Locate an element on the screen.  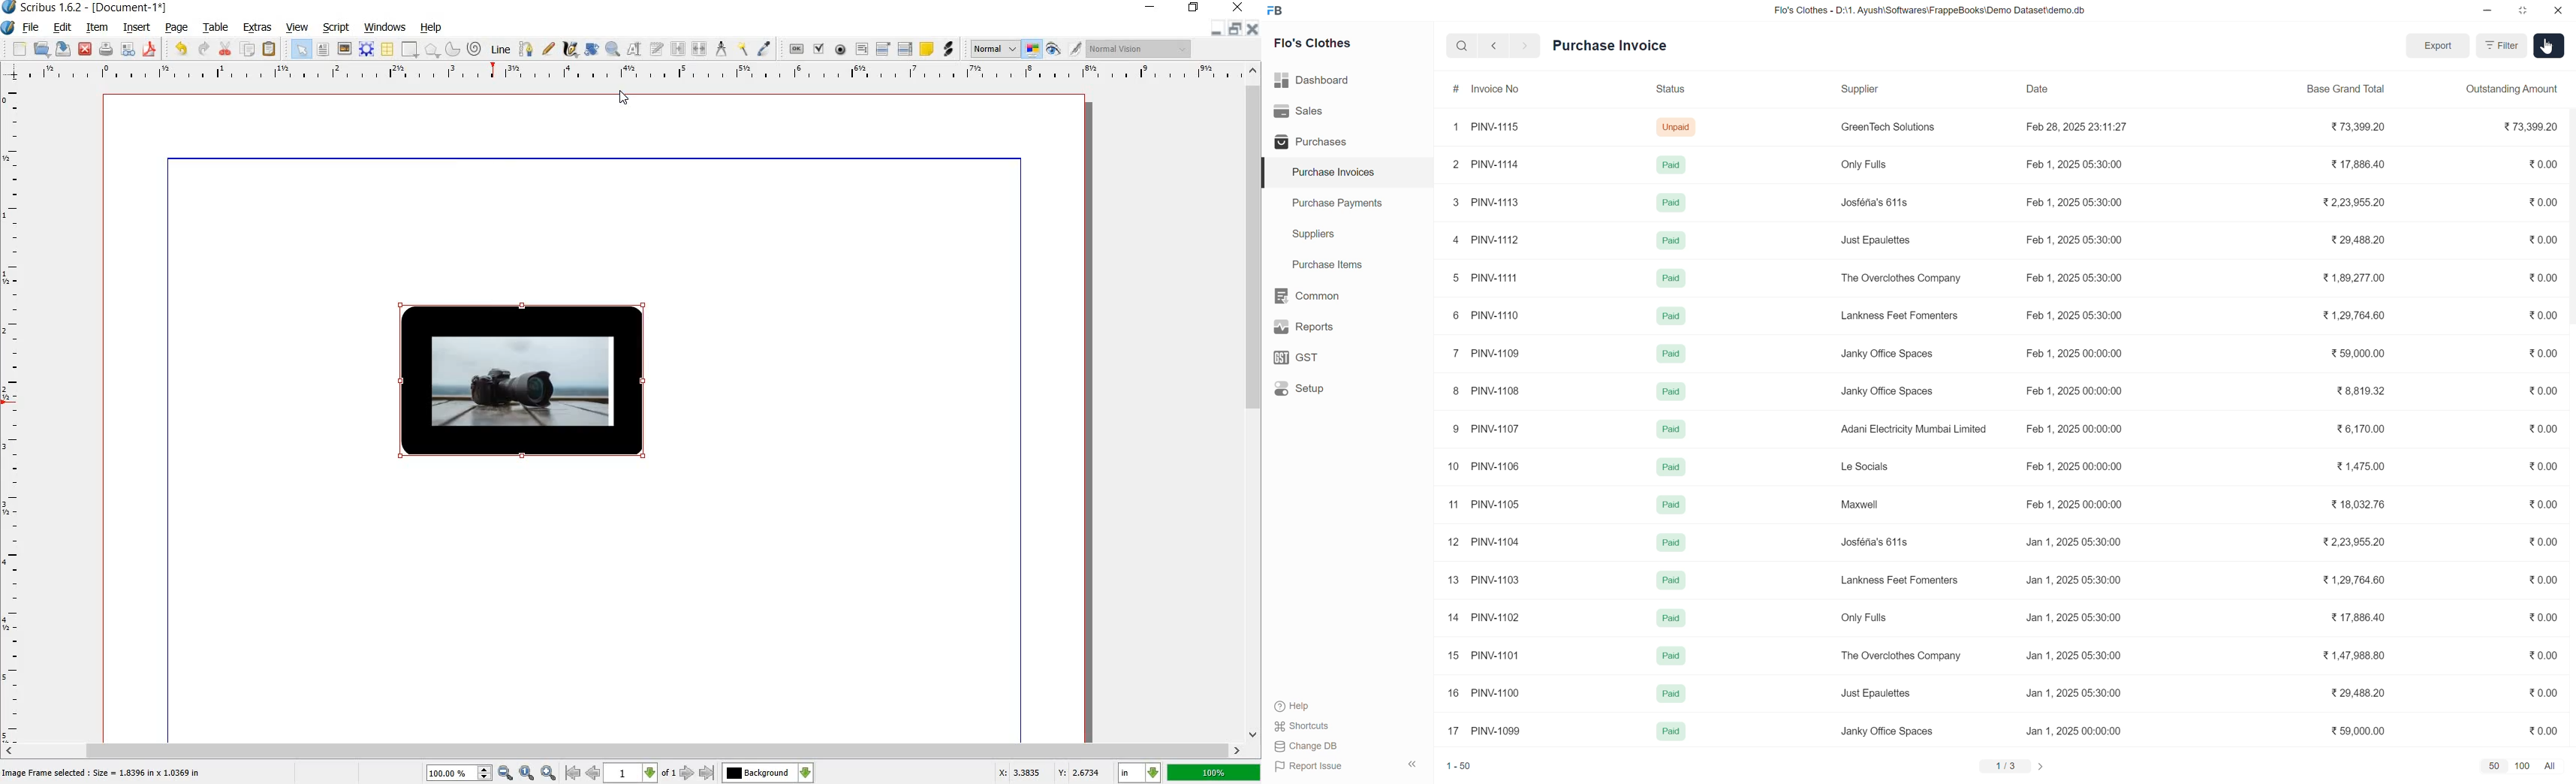
Purchase Items is located at coordinates (1321, 263).